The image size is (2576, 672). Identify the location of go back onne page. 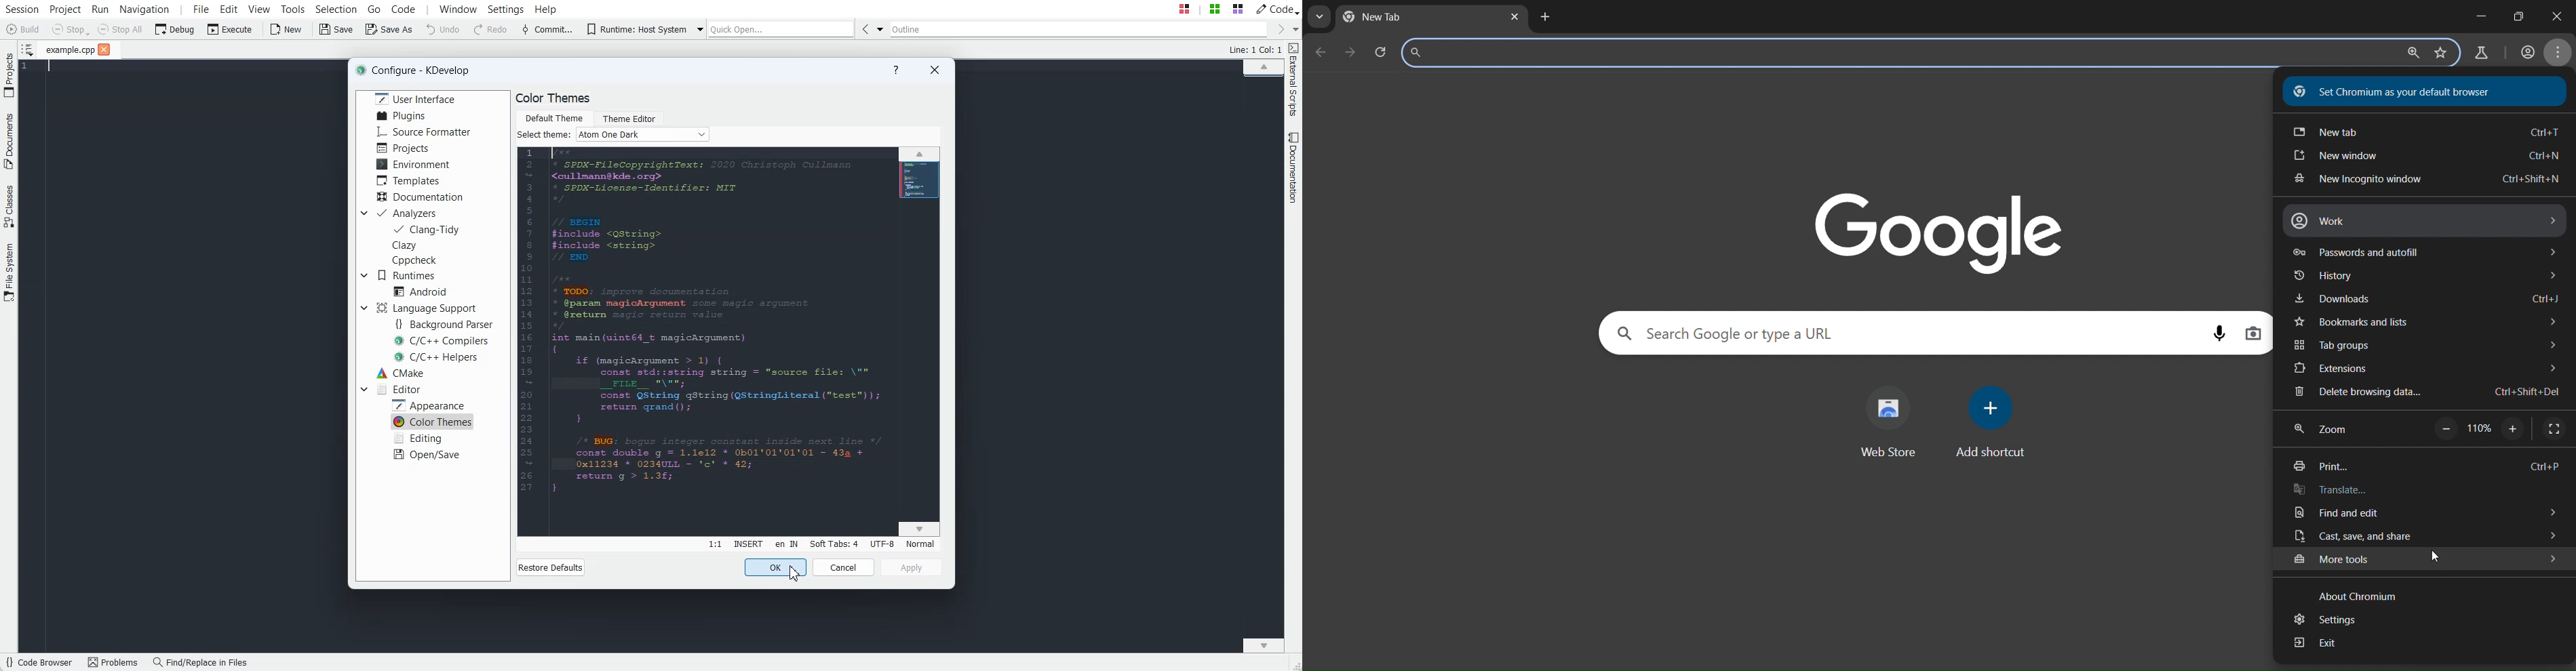
(1319, 52).